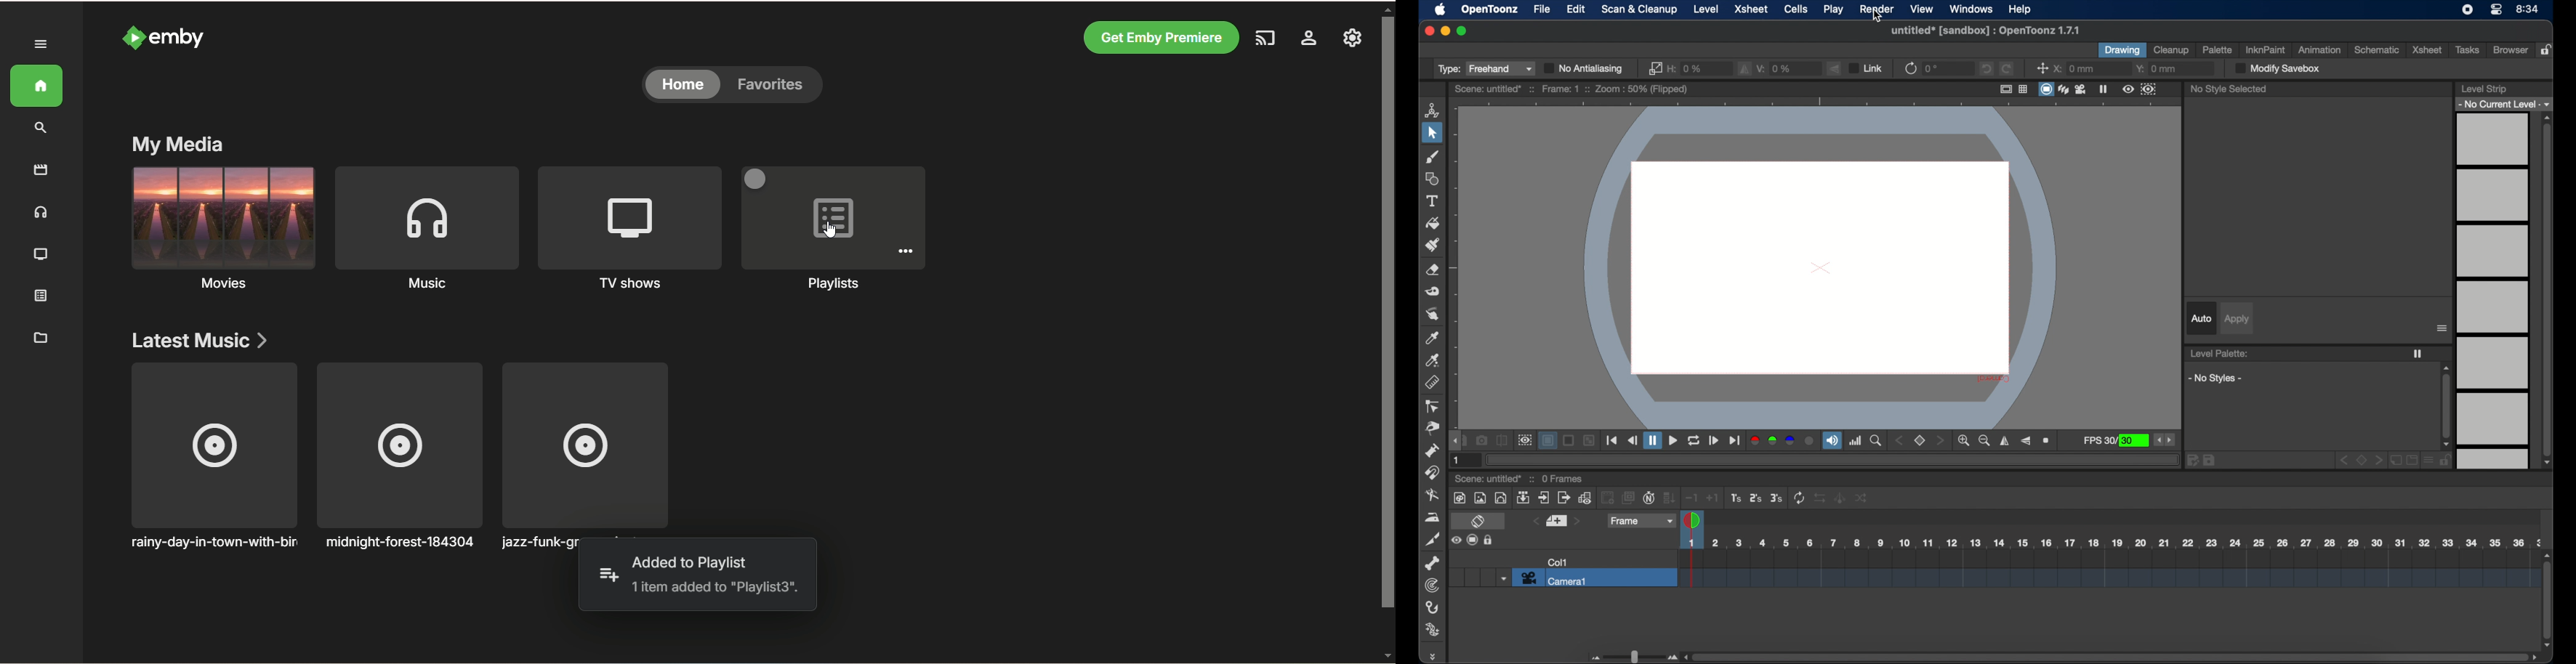  What do you see at coordinates (1159, 37) in the screenshot?
I see `Get emby premiere` at bounding box center [1159, 37].